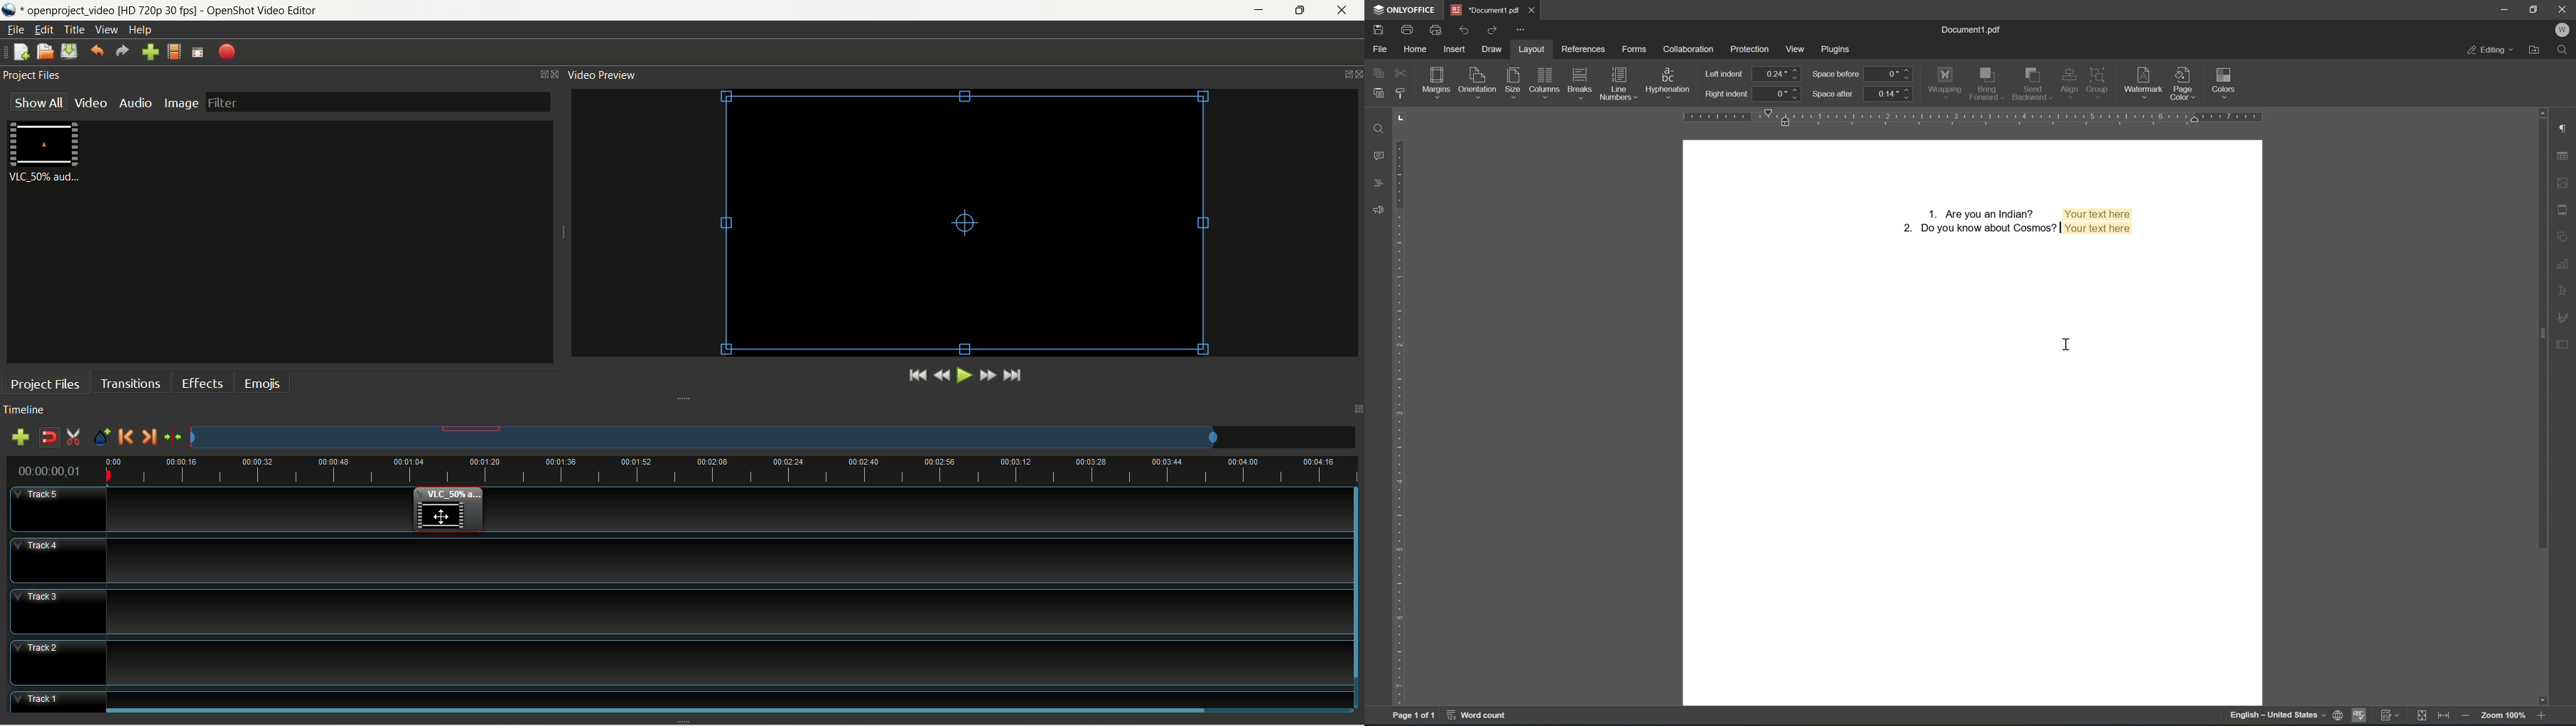 The width and height of the screenshot is (2576, 728). I want to click on forms, so click(1637, 51).